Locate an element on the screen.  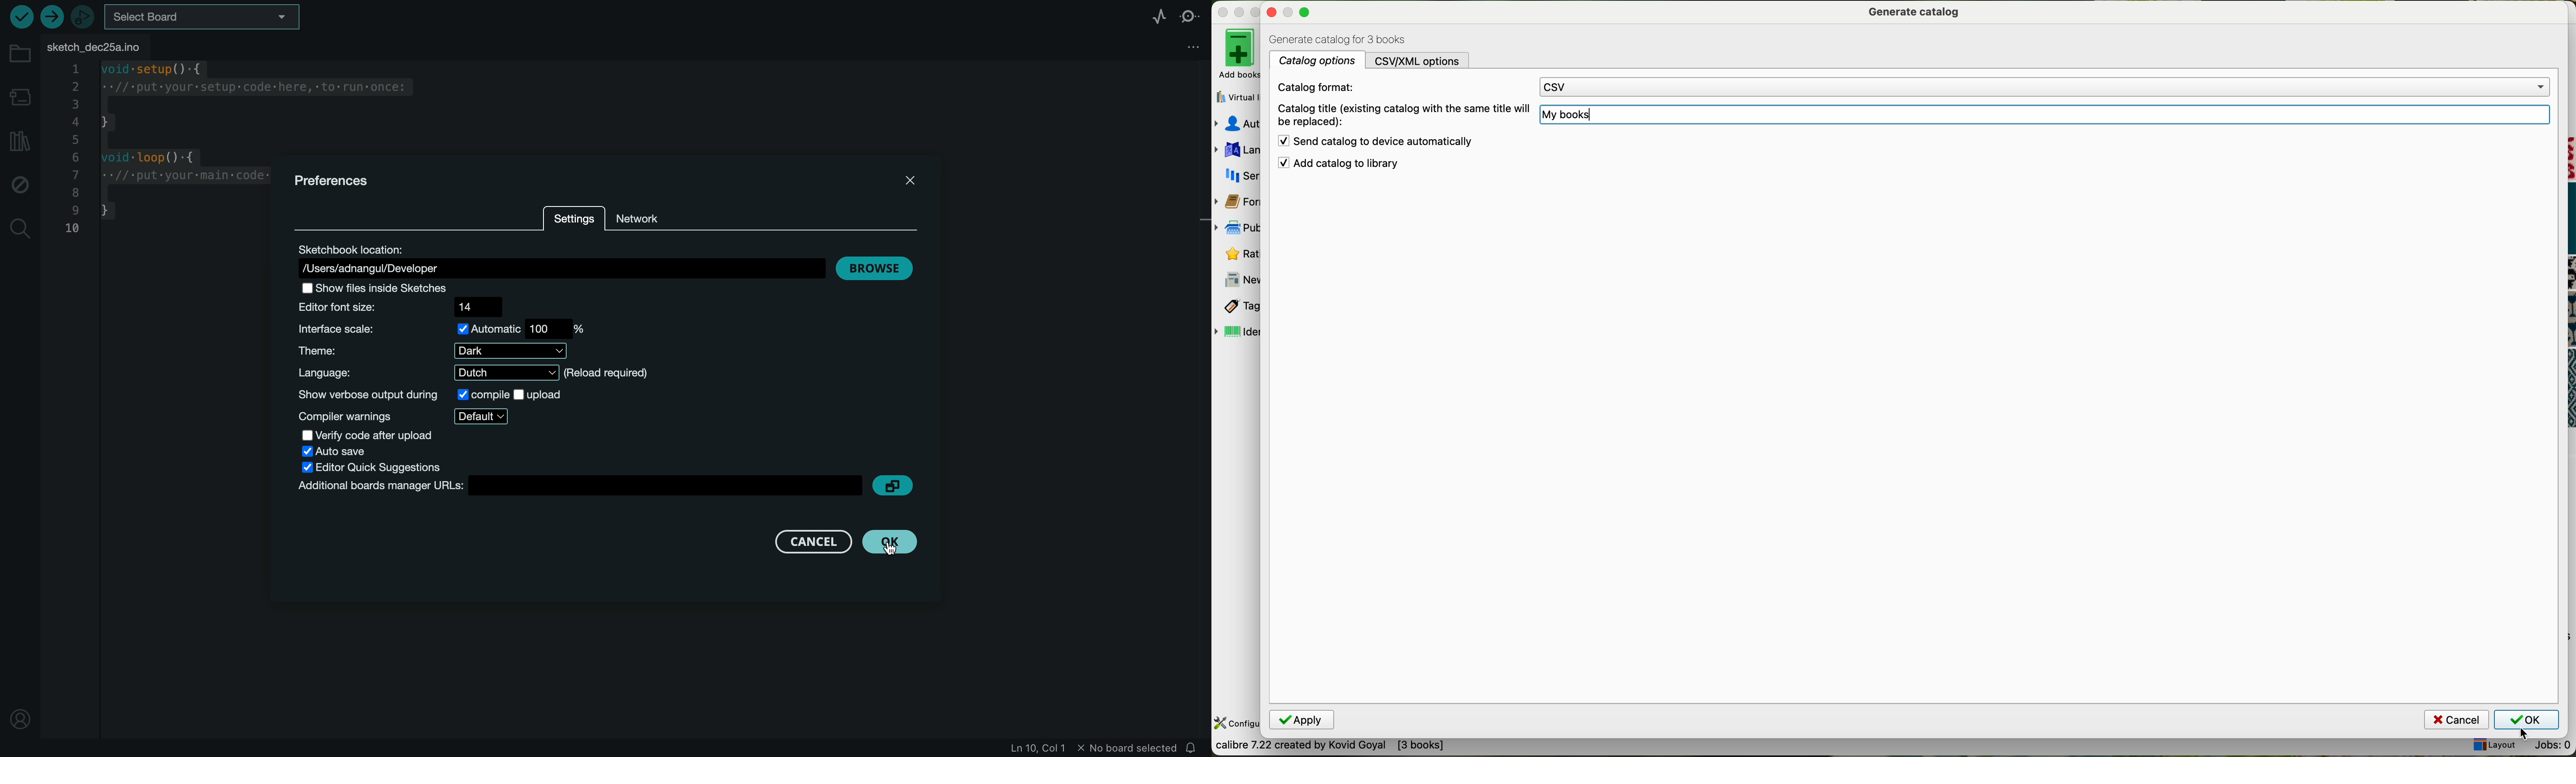
Maximize minimize close buttons is located at coordinates (1305, 13).